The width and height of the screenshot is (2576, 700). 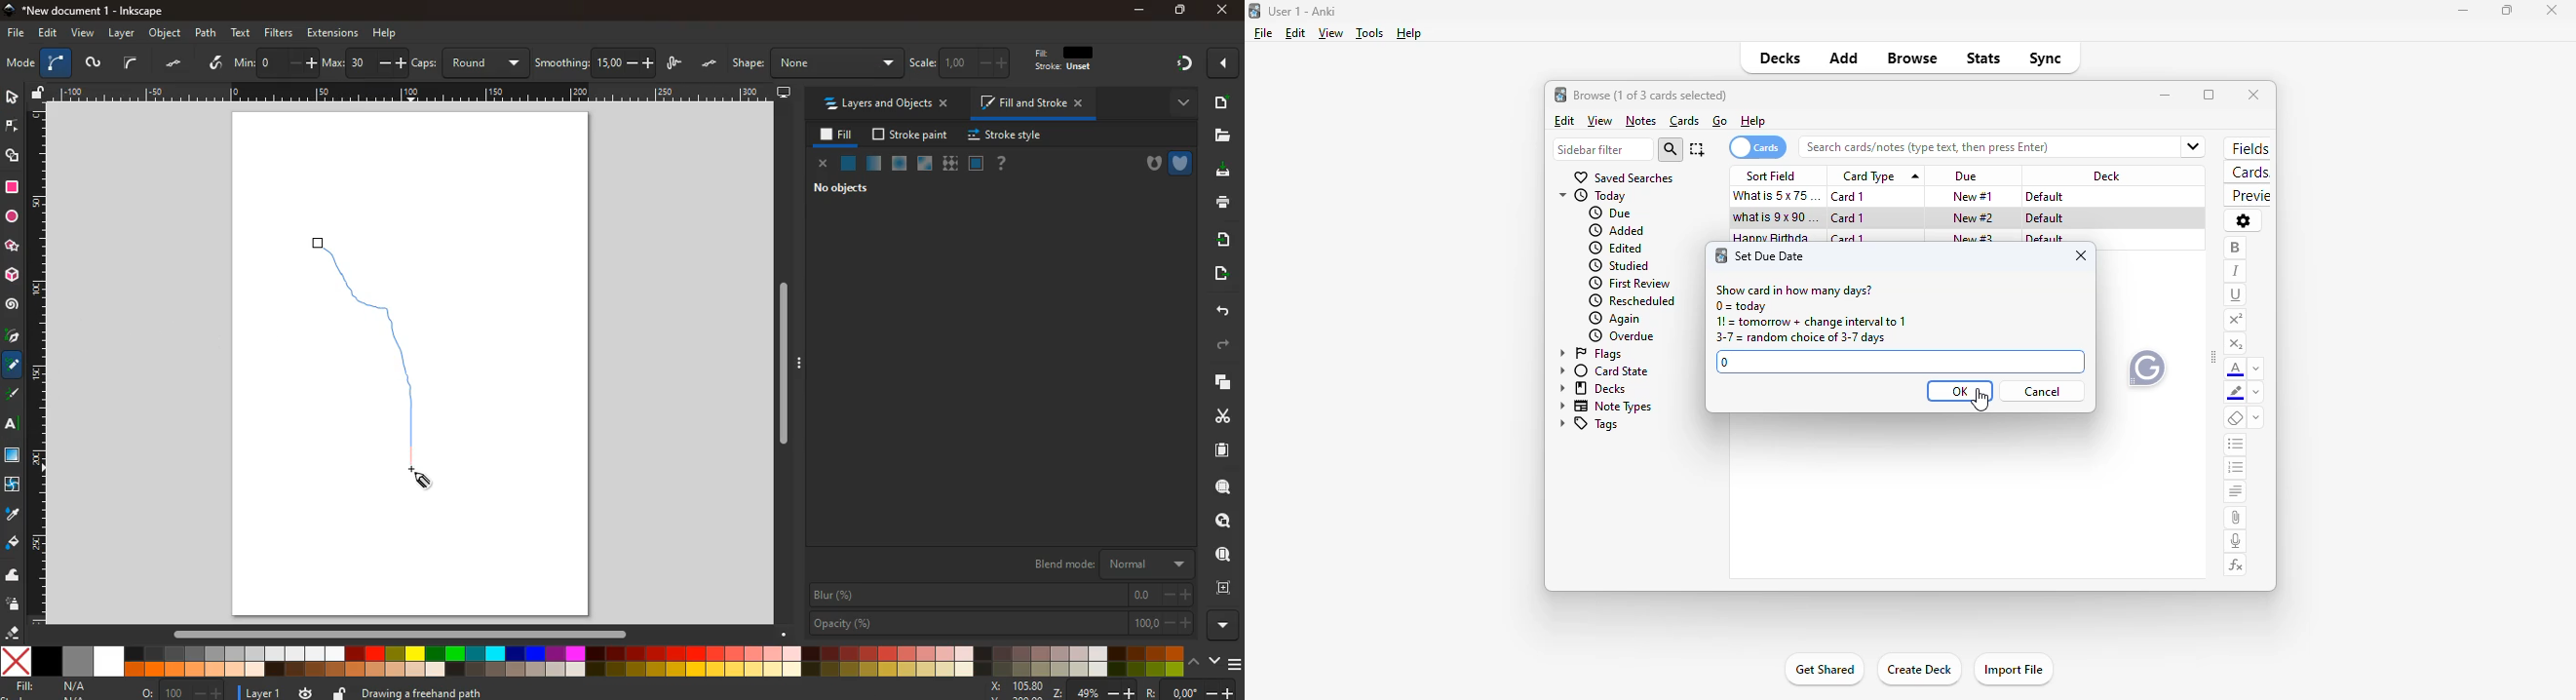 I want to click on tools, so click(x=1369, y=33).